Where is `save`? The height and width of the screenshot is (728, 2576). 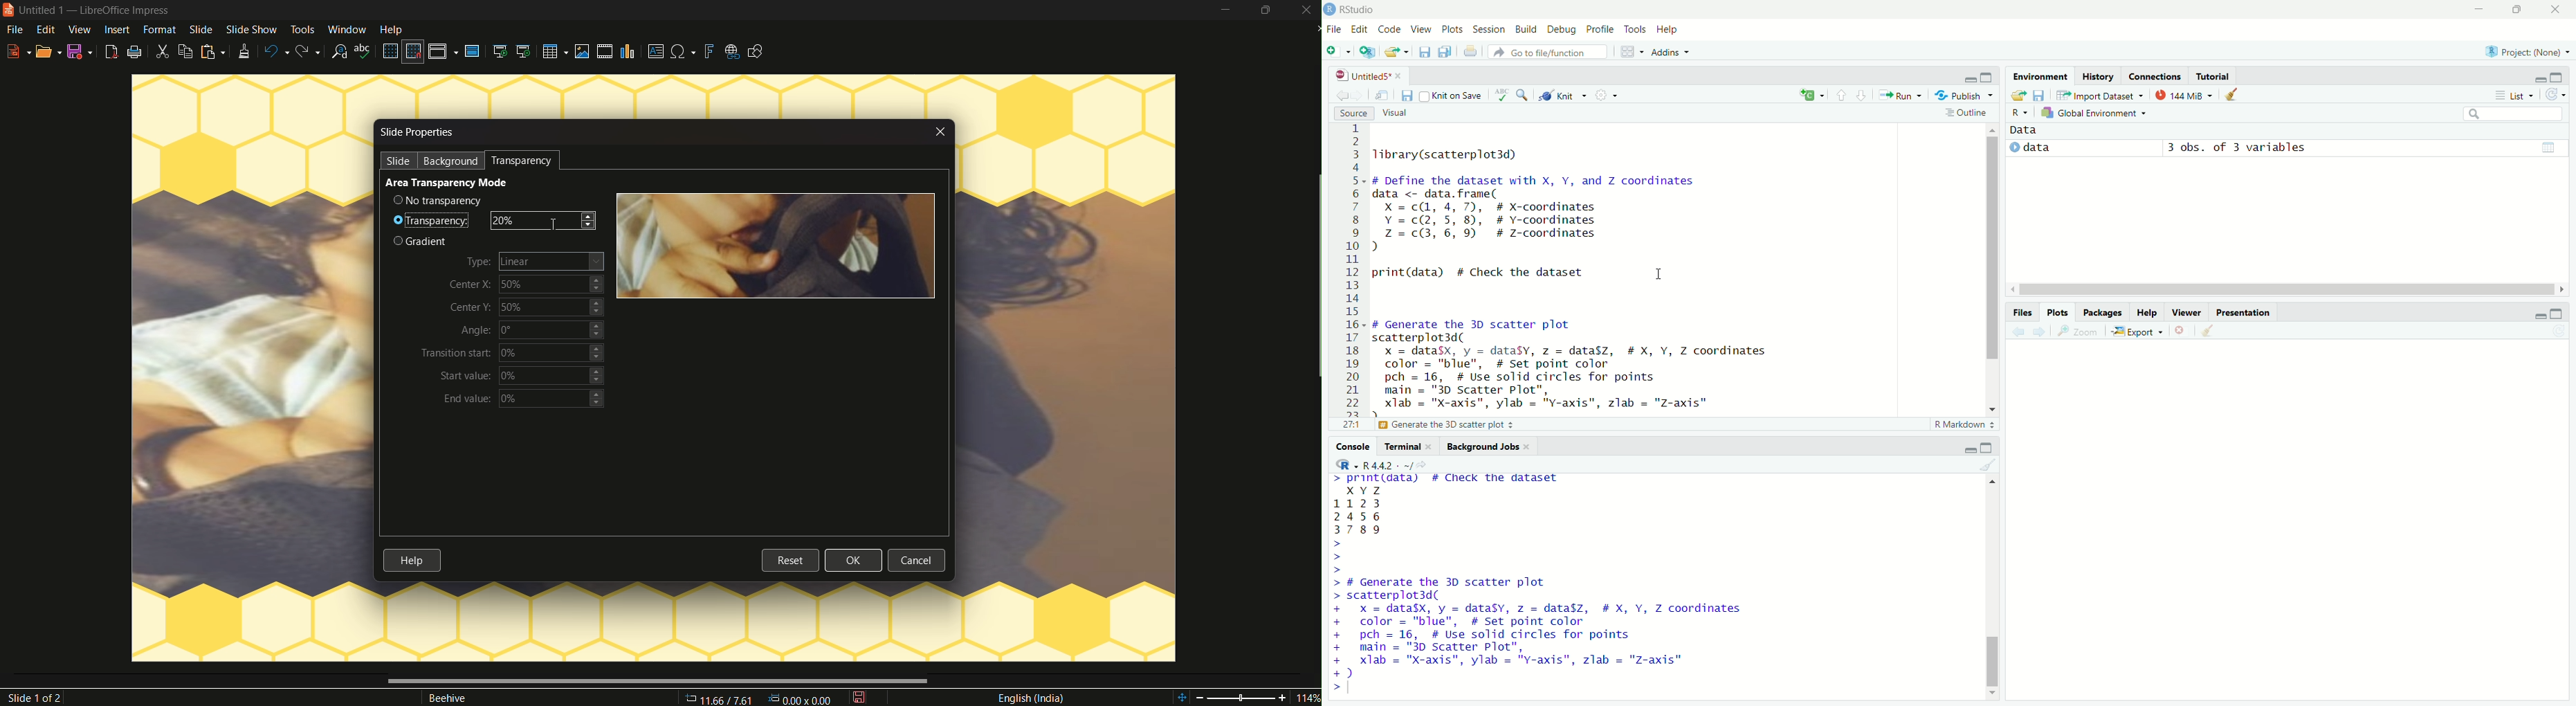 save is located at coordinates (860, 698).